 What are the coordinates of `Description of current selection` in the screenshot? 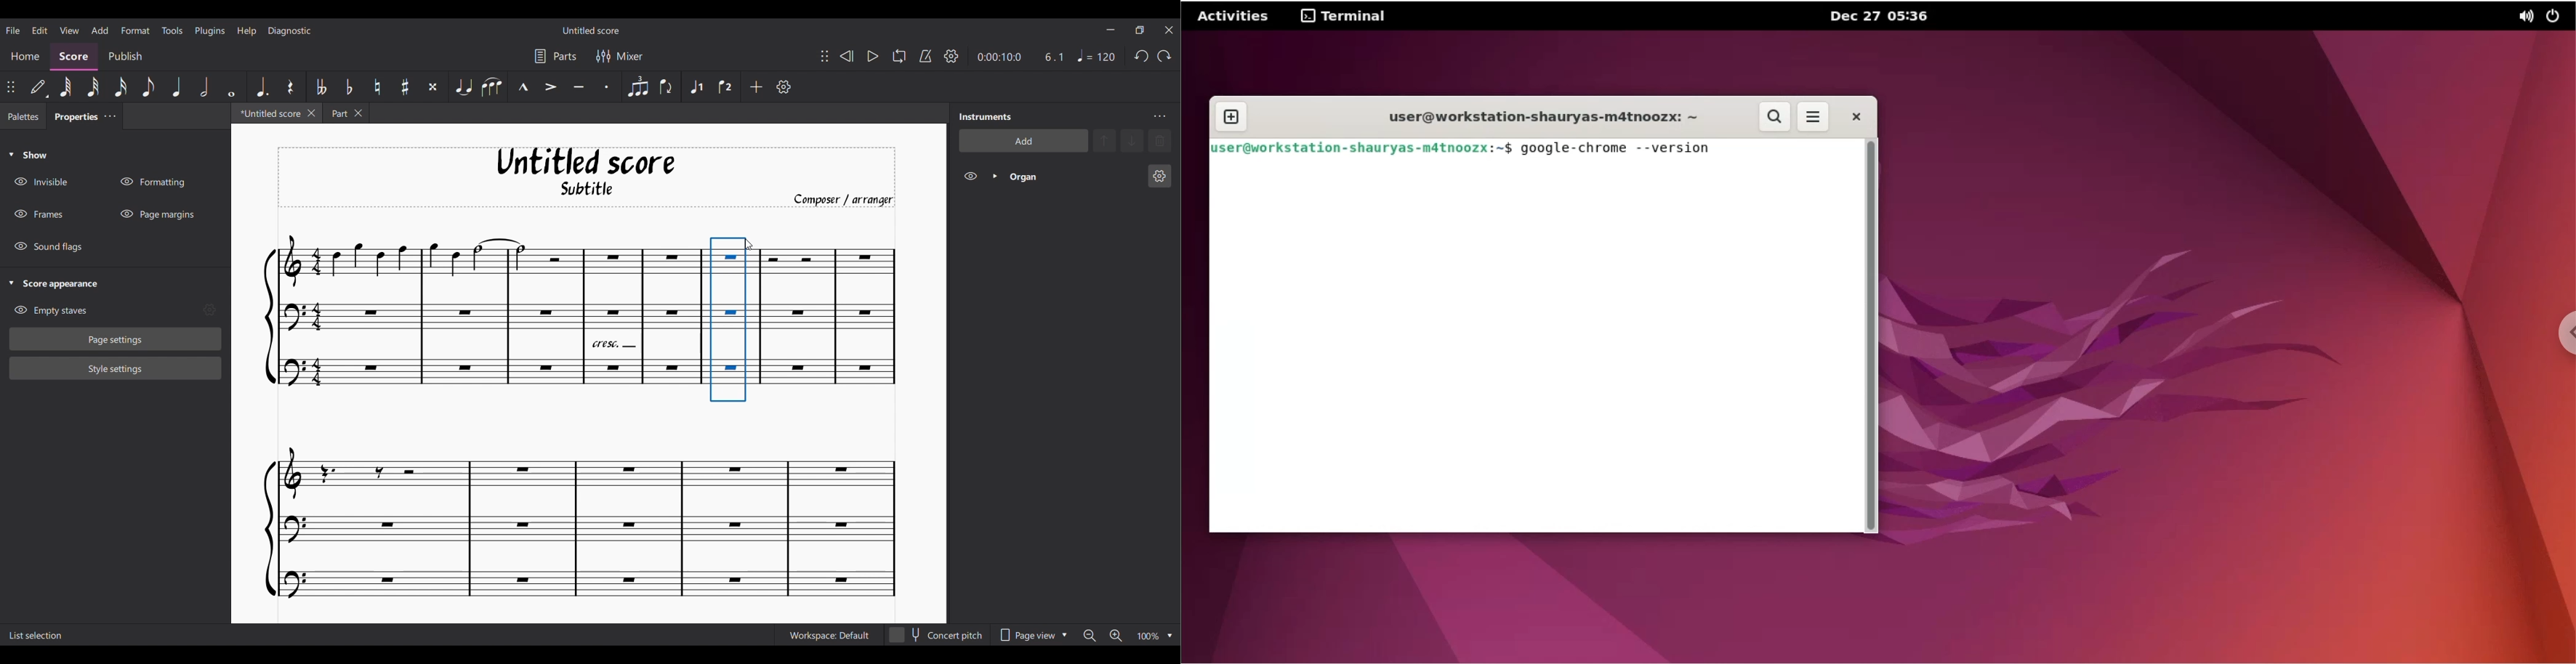 It's located at (38, 635).